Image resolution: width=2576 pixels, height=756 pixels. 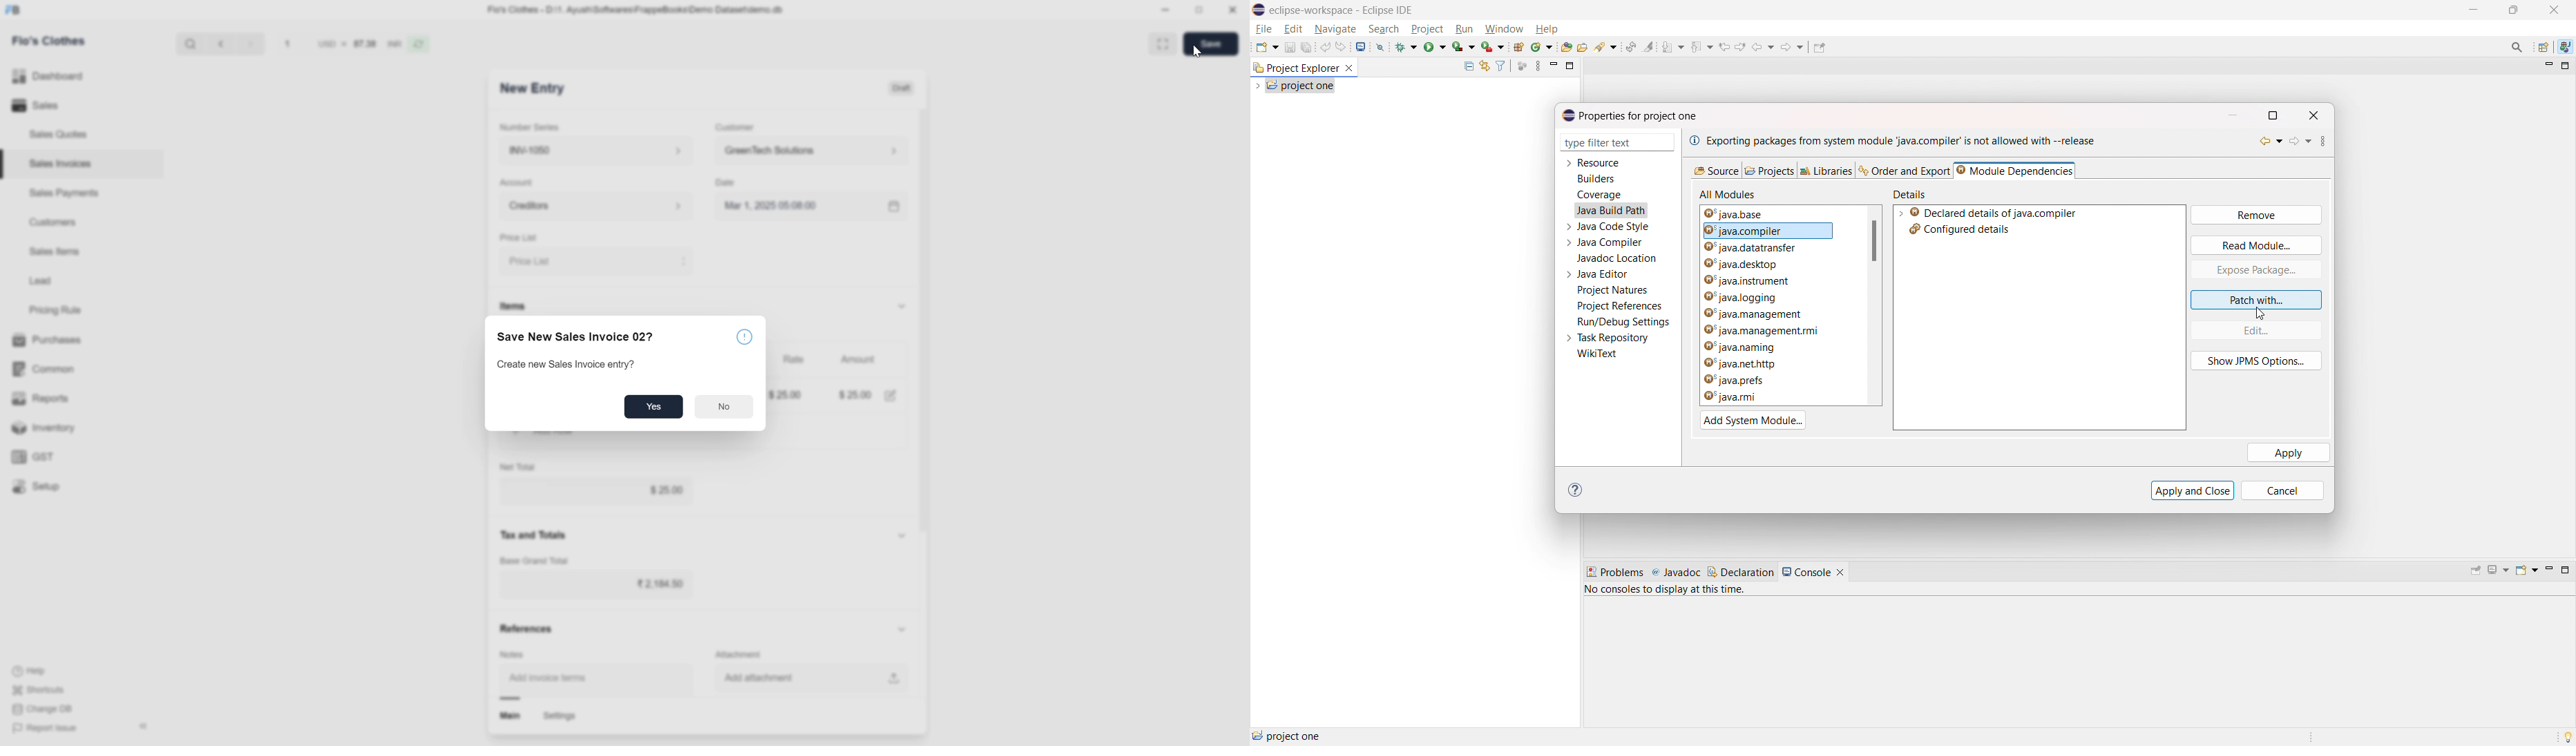 I want to click on Flo's Clothes, so click(x=54, y=42).